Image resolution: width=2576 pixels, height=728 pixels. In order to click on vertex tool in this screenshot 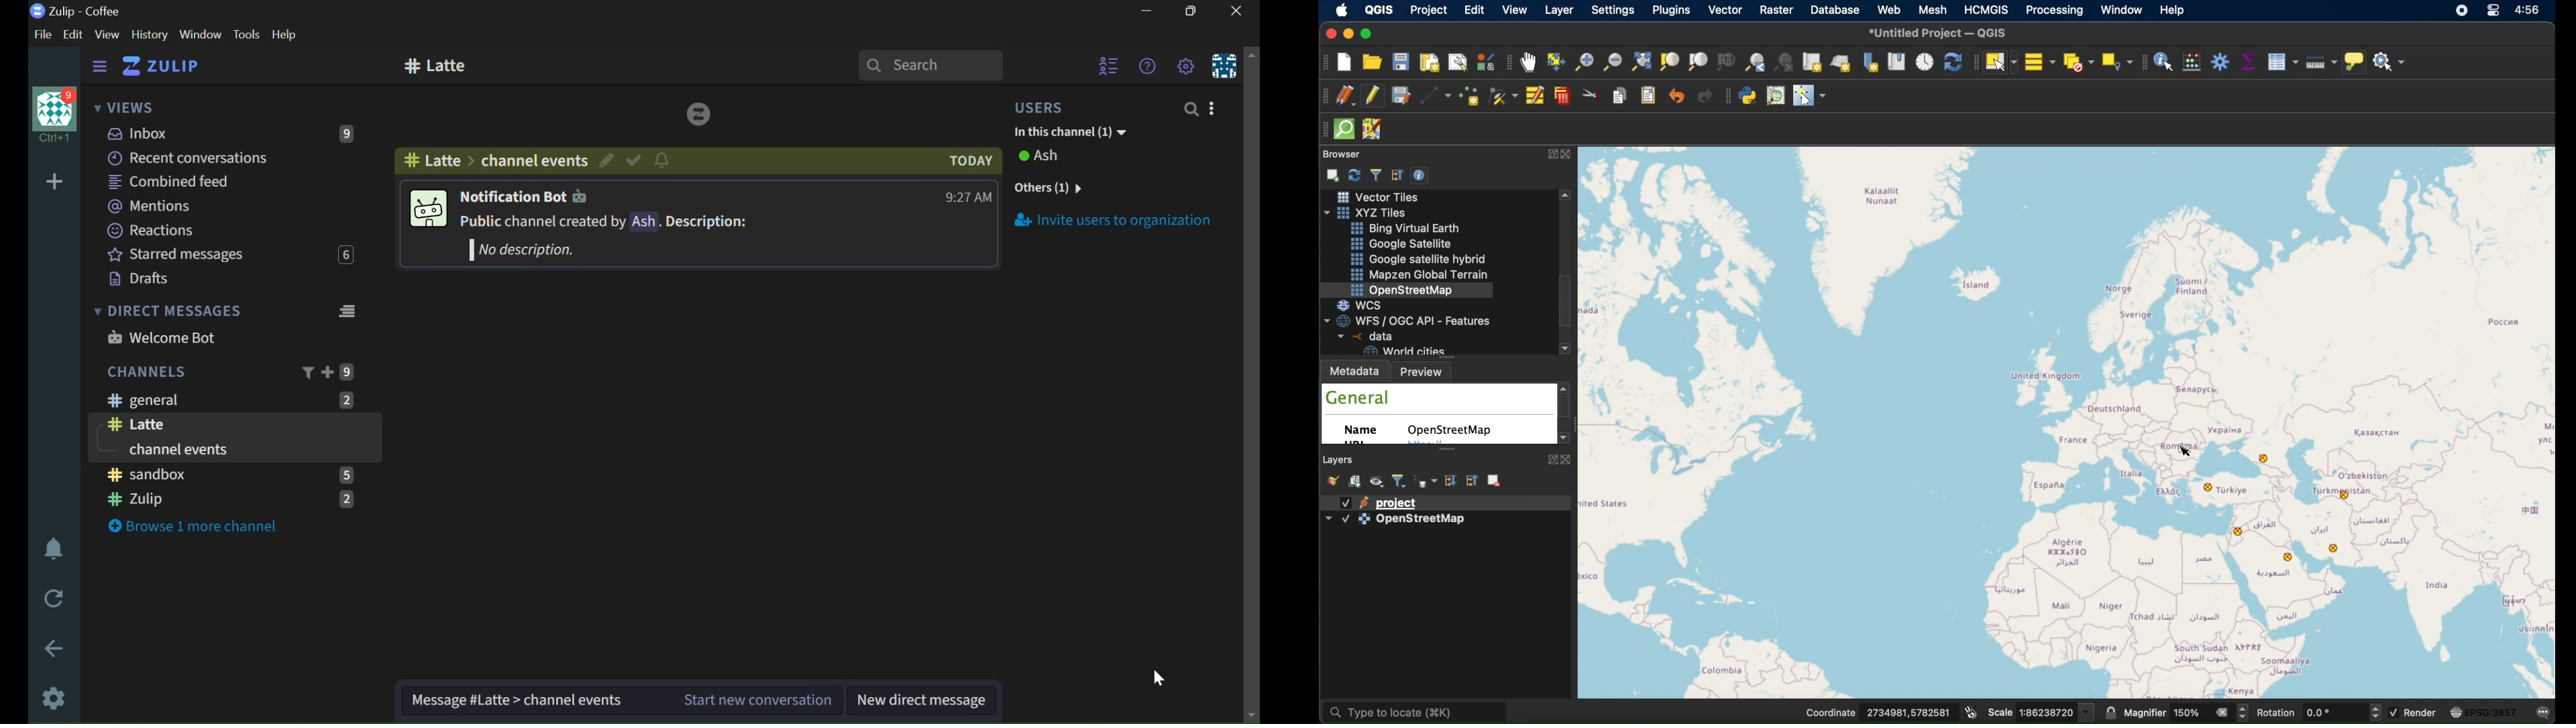, I will do `click(1503, 95)`.